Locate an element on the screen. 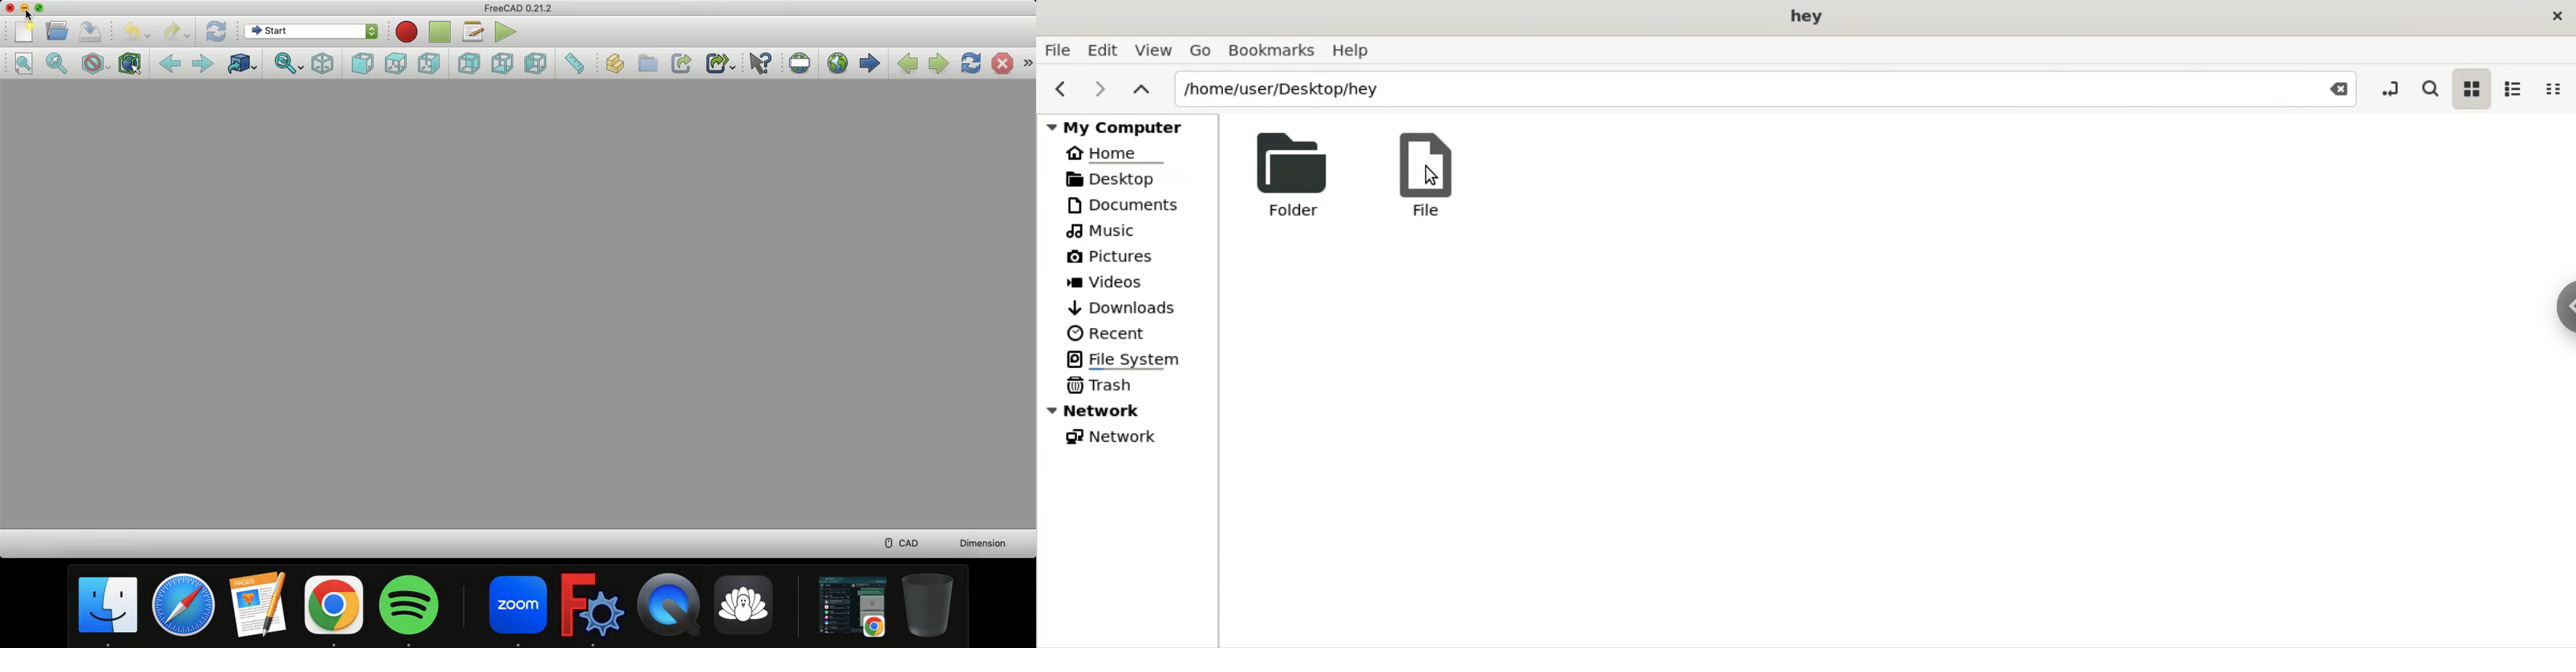  icon view is located at coordinates (2473, 91).